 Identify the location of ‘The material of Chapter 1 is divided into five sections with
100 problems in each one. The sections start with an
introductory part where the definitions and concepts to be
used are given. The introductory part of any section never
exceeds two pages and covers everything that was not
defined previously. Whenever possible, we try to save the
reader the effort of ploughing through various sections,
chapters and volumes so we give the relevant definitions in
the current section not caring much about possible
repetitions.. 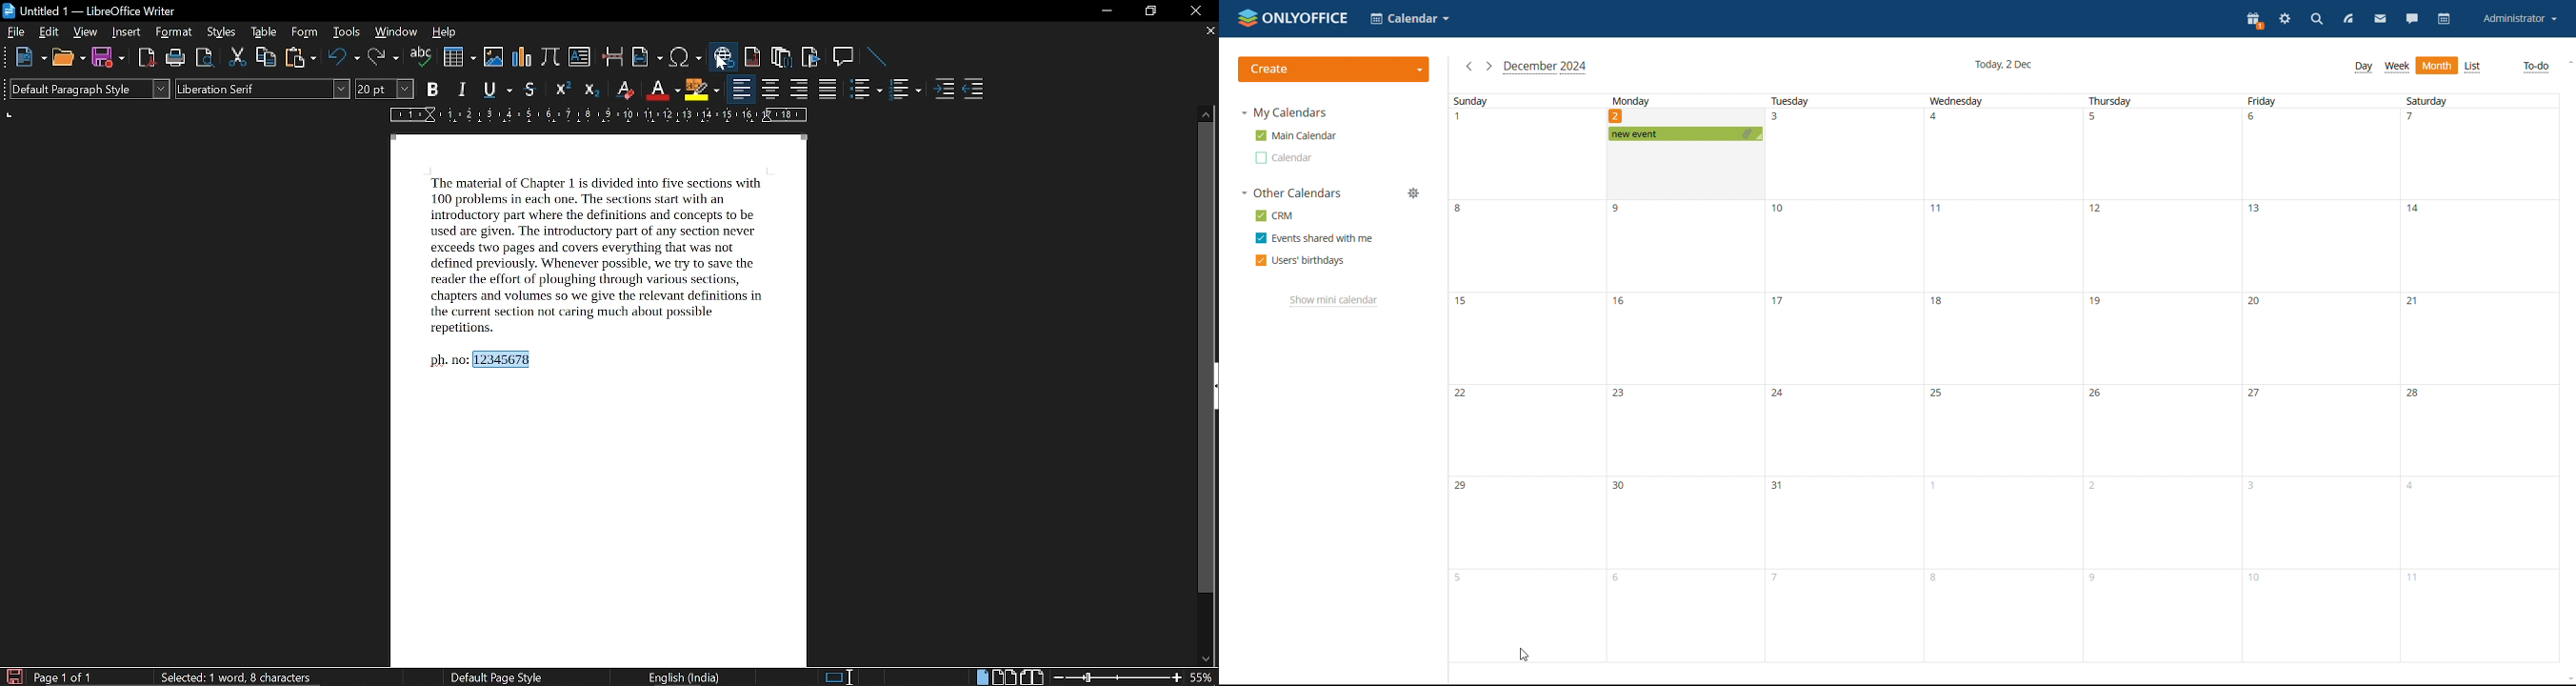
(603, 255).